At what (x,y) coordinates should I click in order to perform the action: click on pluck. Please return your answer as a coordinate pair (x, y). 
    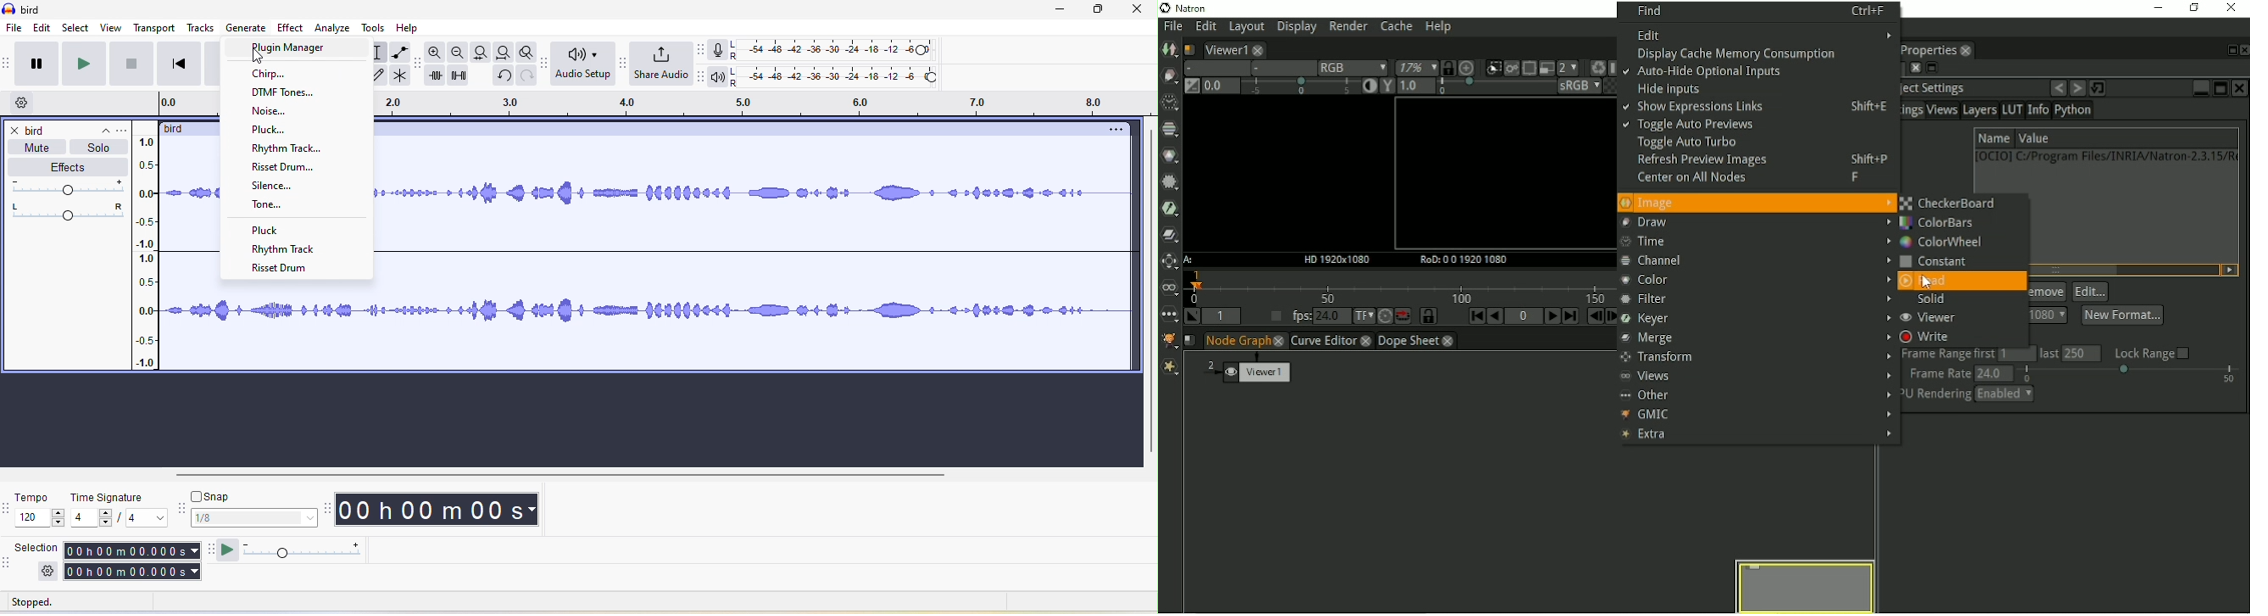
    Looking at the image, I should click on (268, 231).